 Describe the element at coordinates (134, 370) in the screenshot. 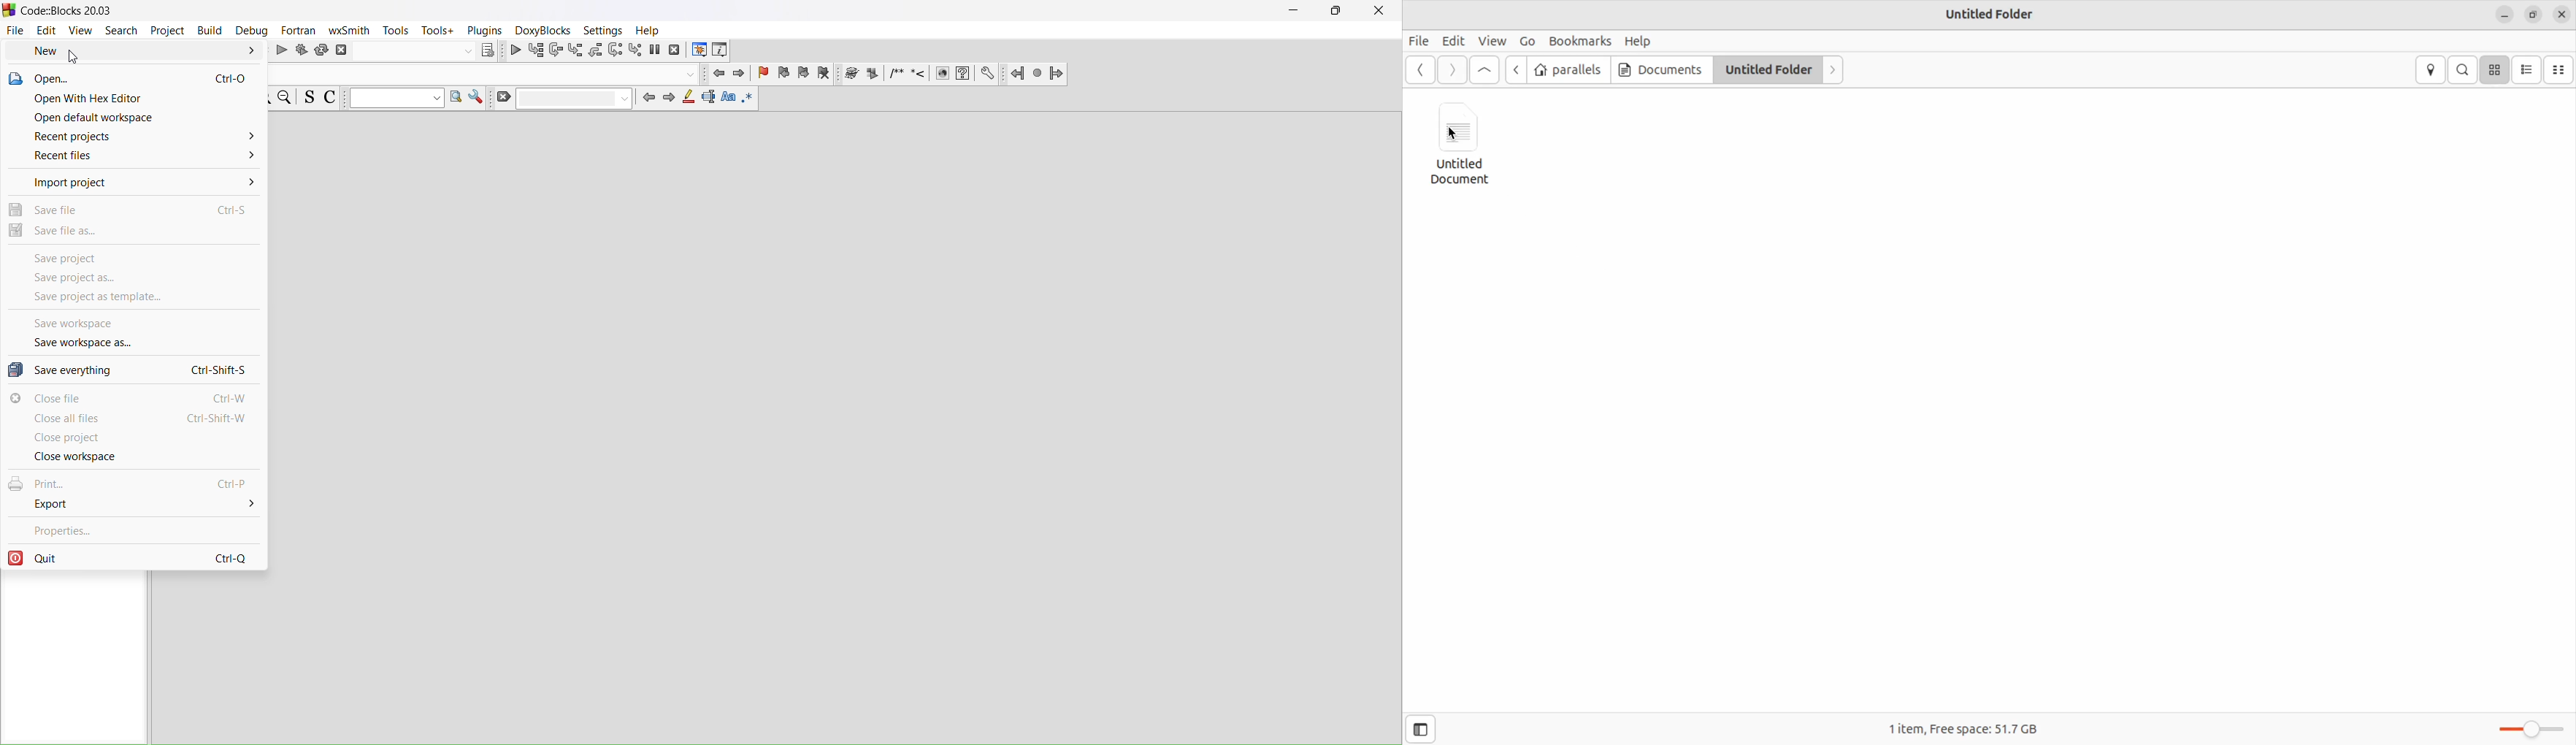

I see `save everything` at that location.